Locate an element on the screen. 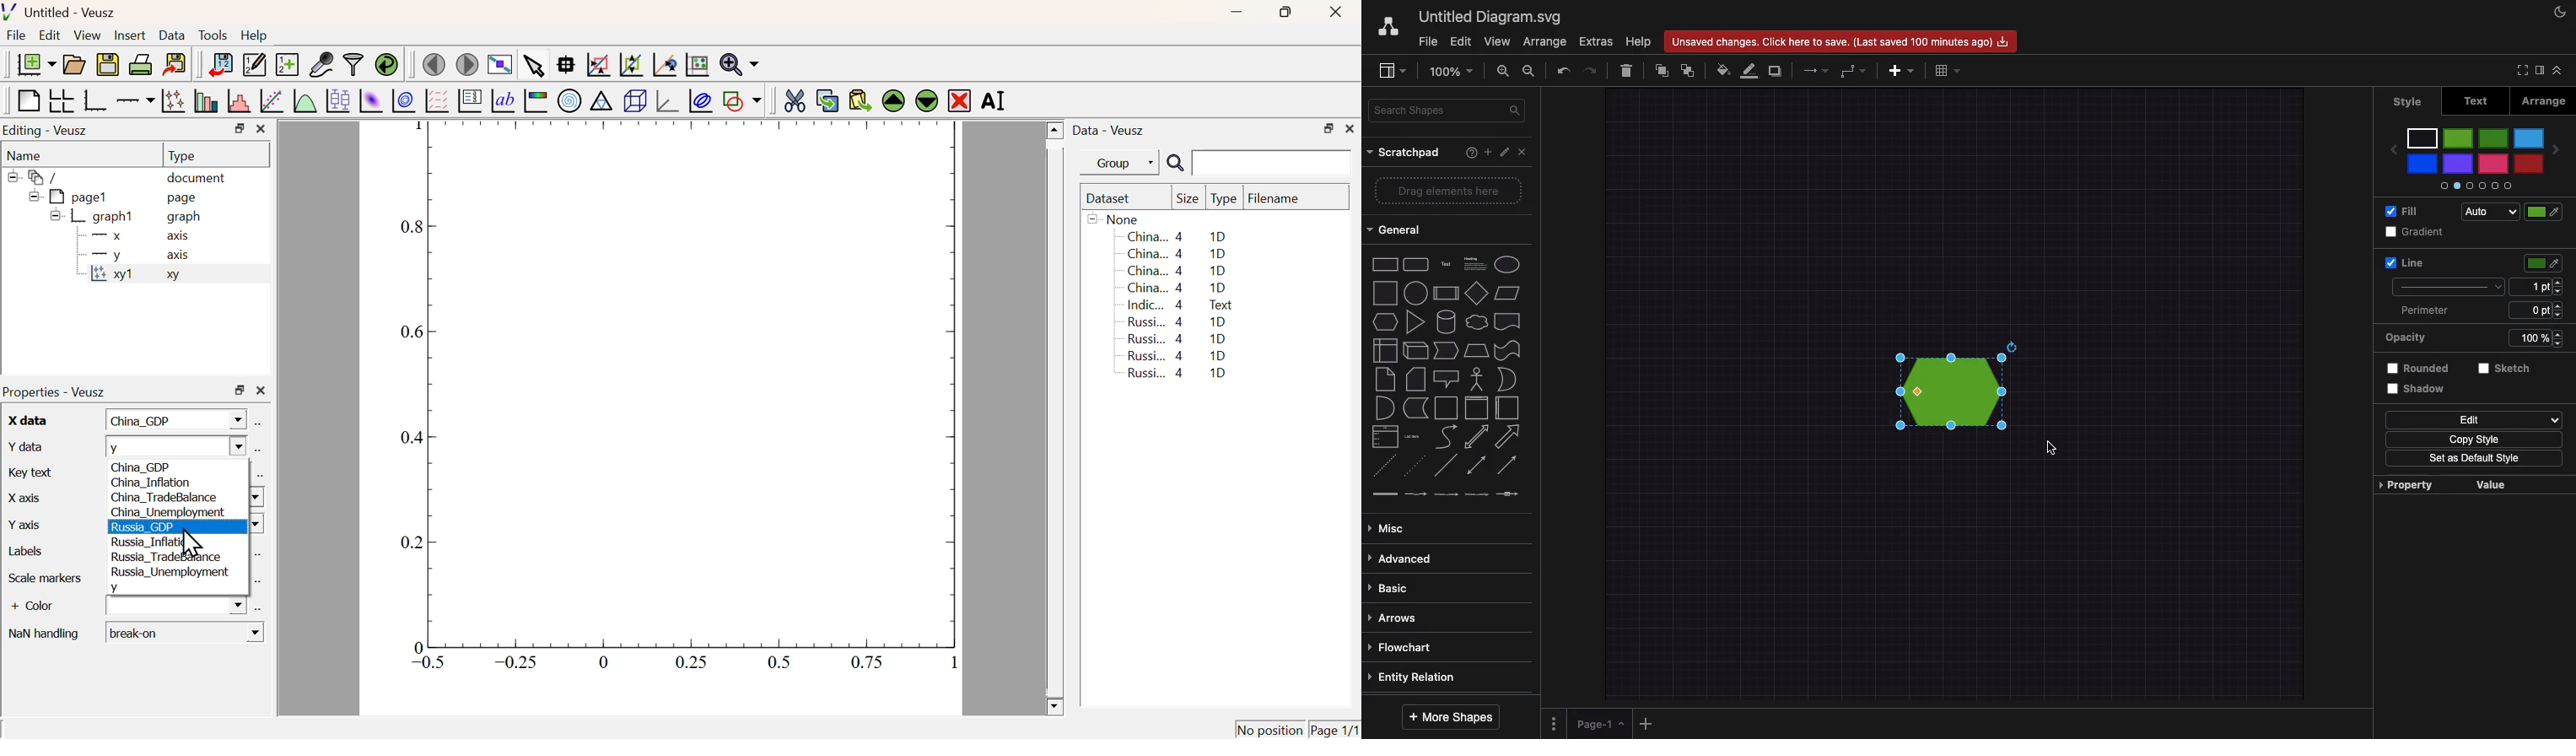  Undo is located at coordinates (1560, 71).